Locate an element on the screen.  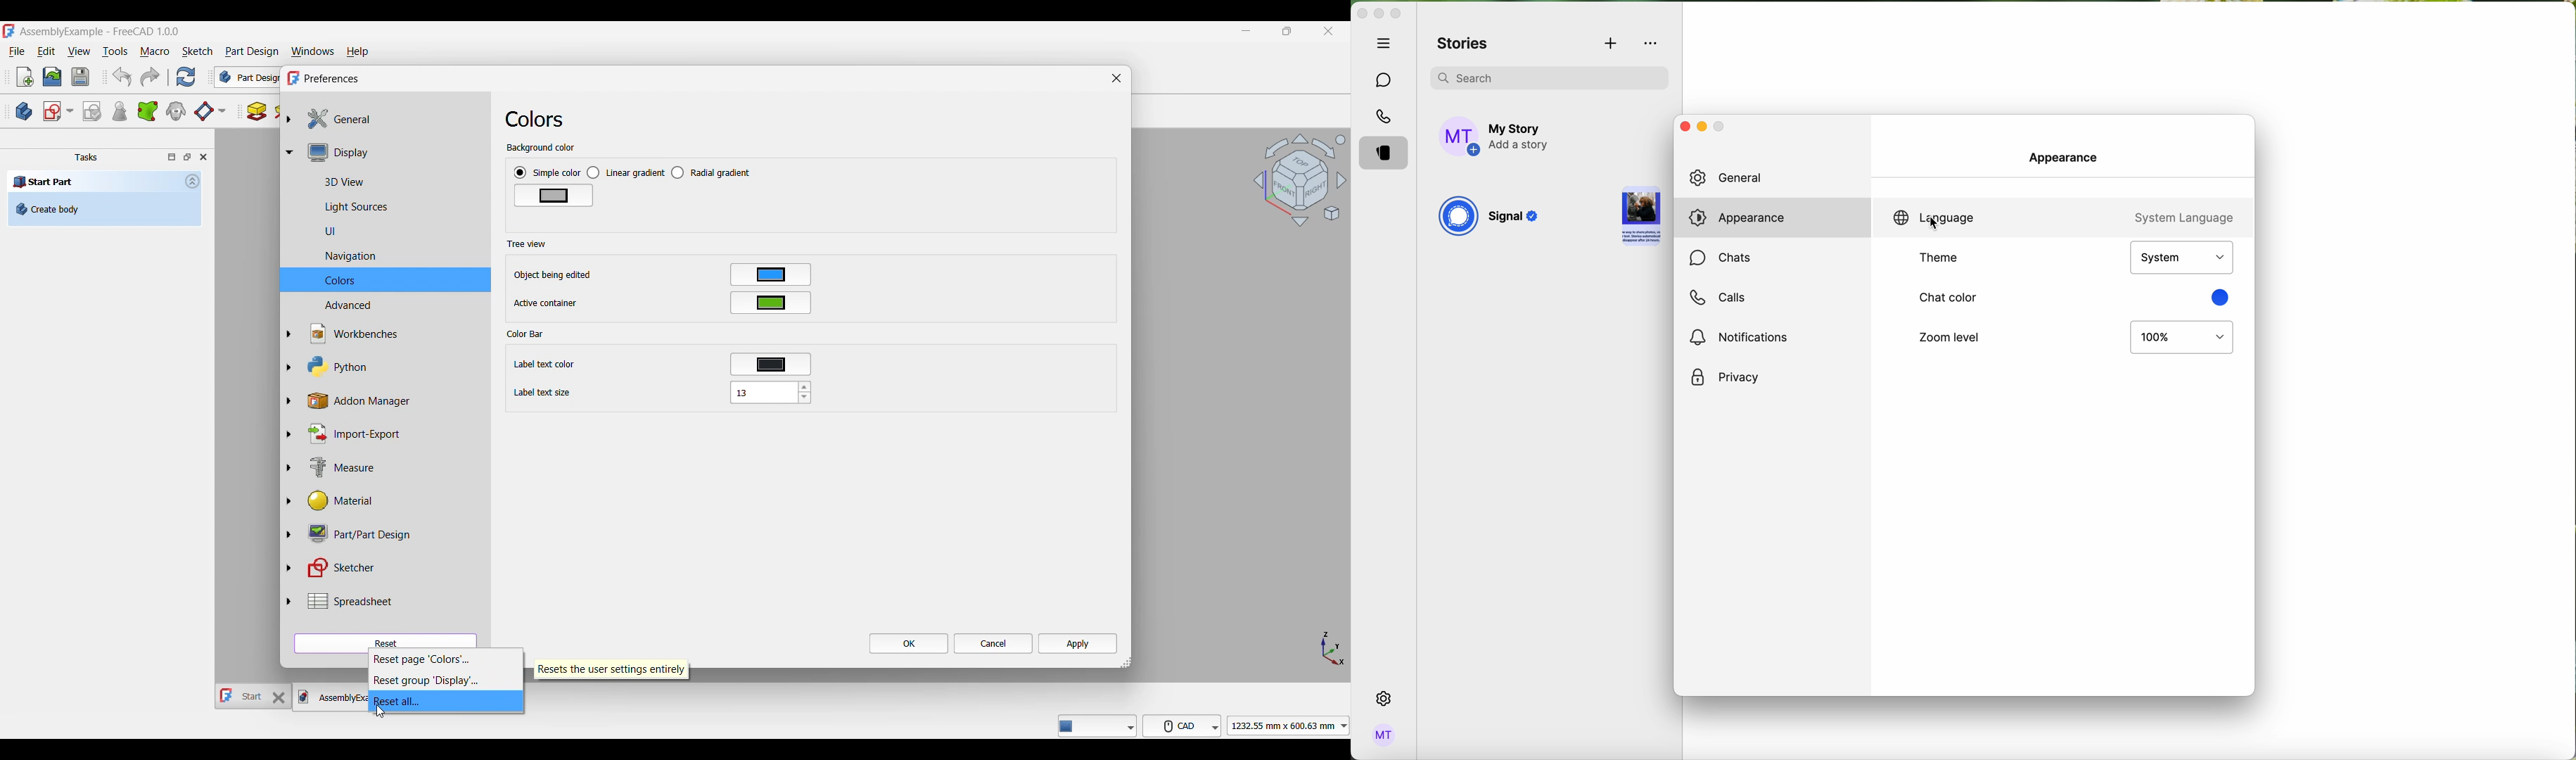
Close is located at coordinates (203, 157).